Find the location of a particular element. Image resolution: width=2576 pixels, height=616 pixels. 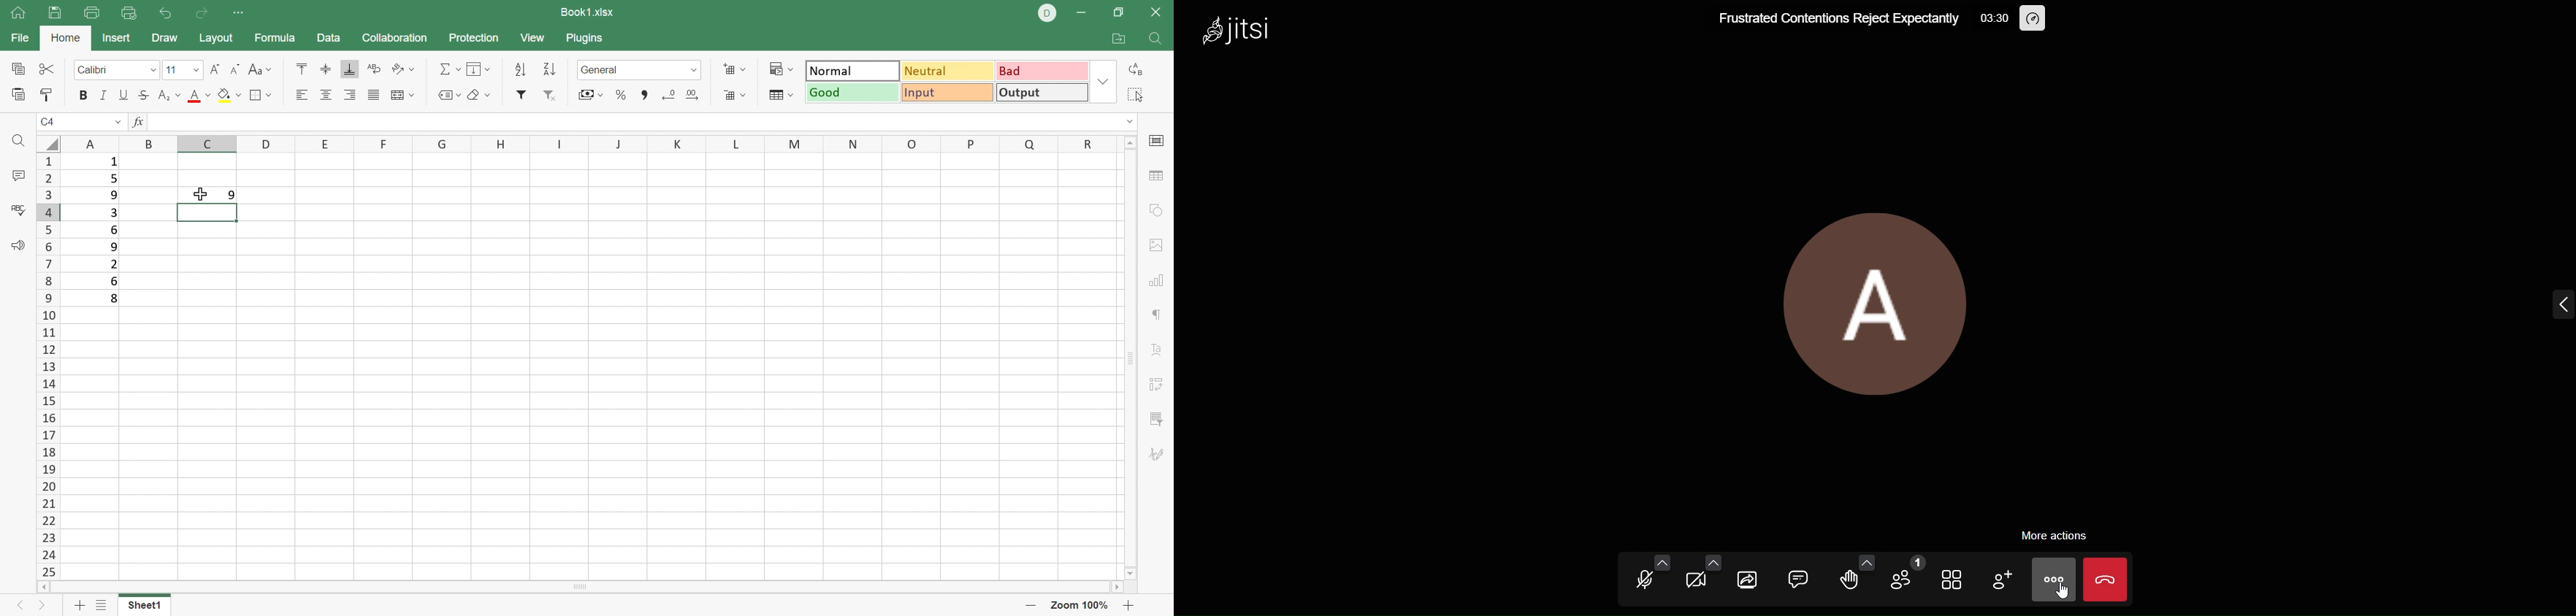

video setting is located at coordinates (1713, 555).